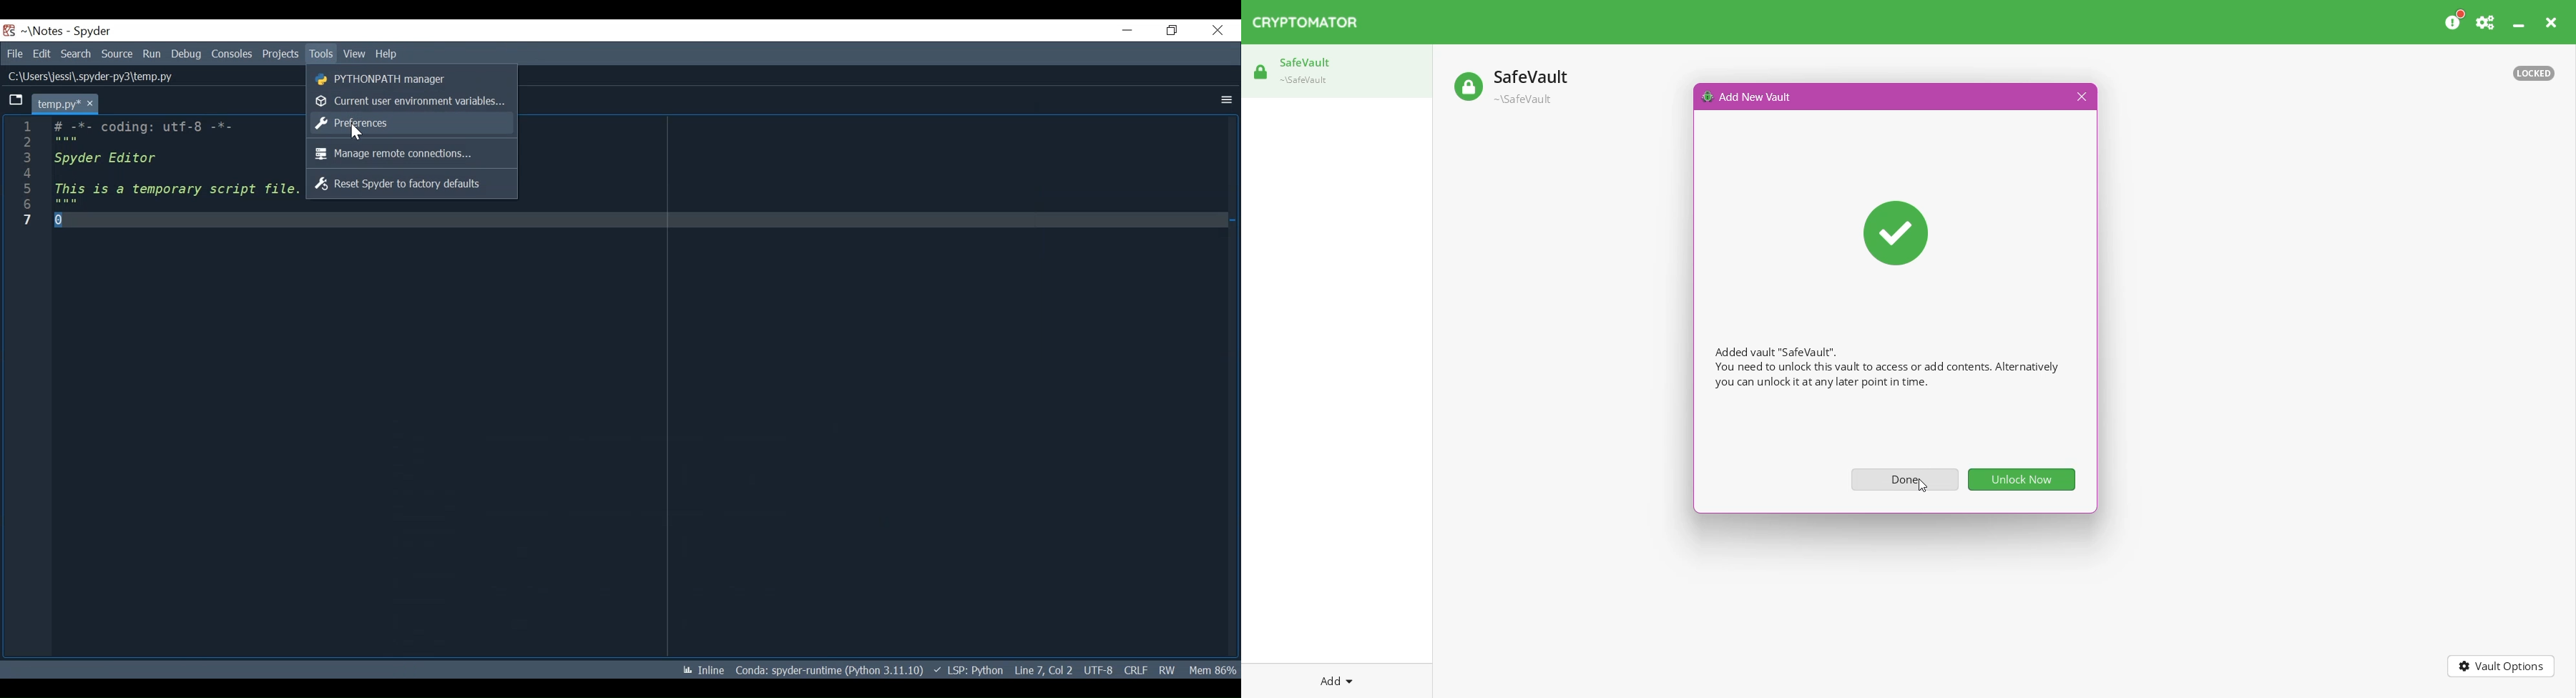  Describe the element at coordinates (14, 100) in the screenshot. I see `Browse Tab` at that location.